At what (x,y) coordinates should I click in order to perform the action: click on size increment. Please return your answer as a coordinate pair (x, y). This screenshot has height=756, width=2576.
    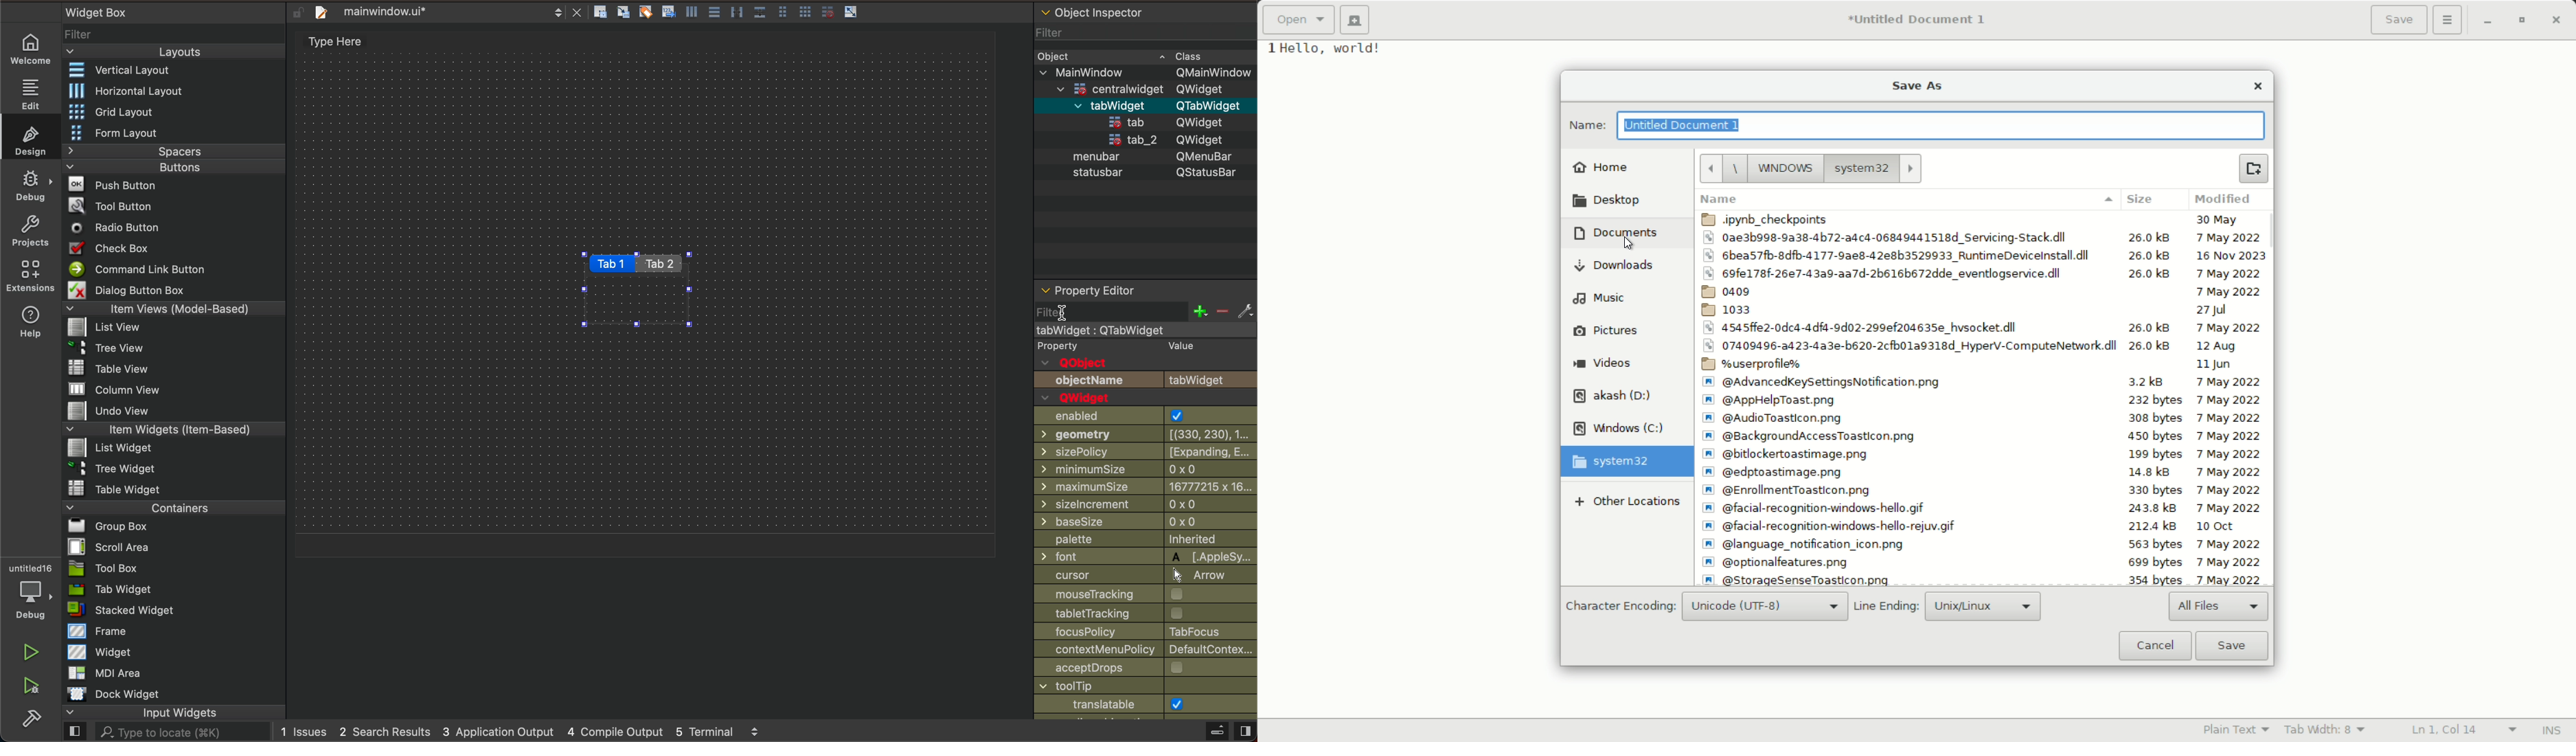
    Looking at the image, I should click on (1146, 505).